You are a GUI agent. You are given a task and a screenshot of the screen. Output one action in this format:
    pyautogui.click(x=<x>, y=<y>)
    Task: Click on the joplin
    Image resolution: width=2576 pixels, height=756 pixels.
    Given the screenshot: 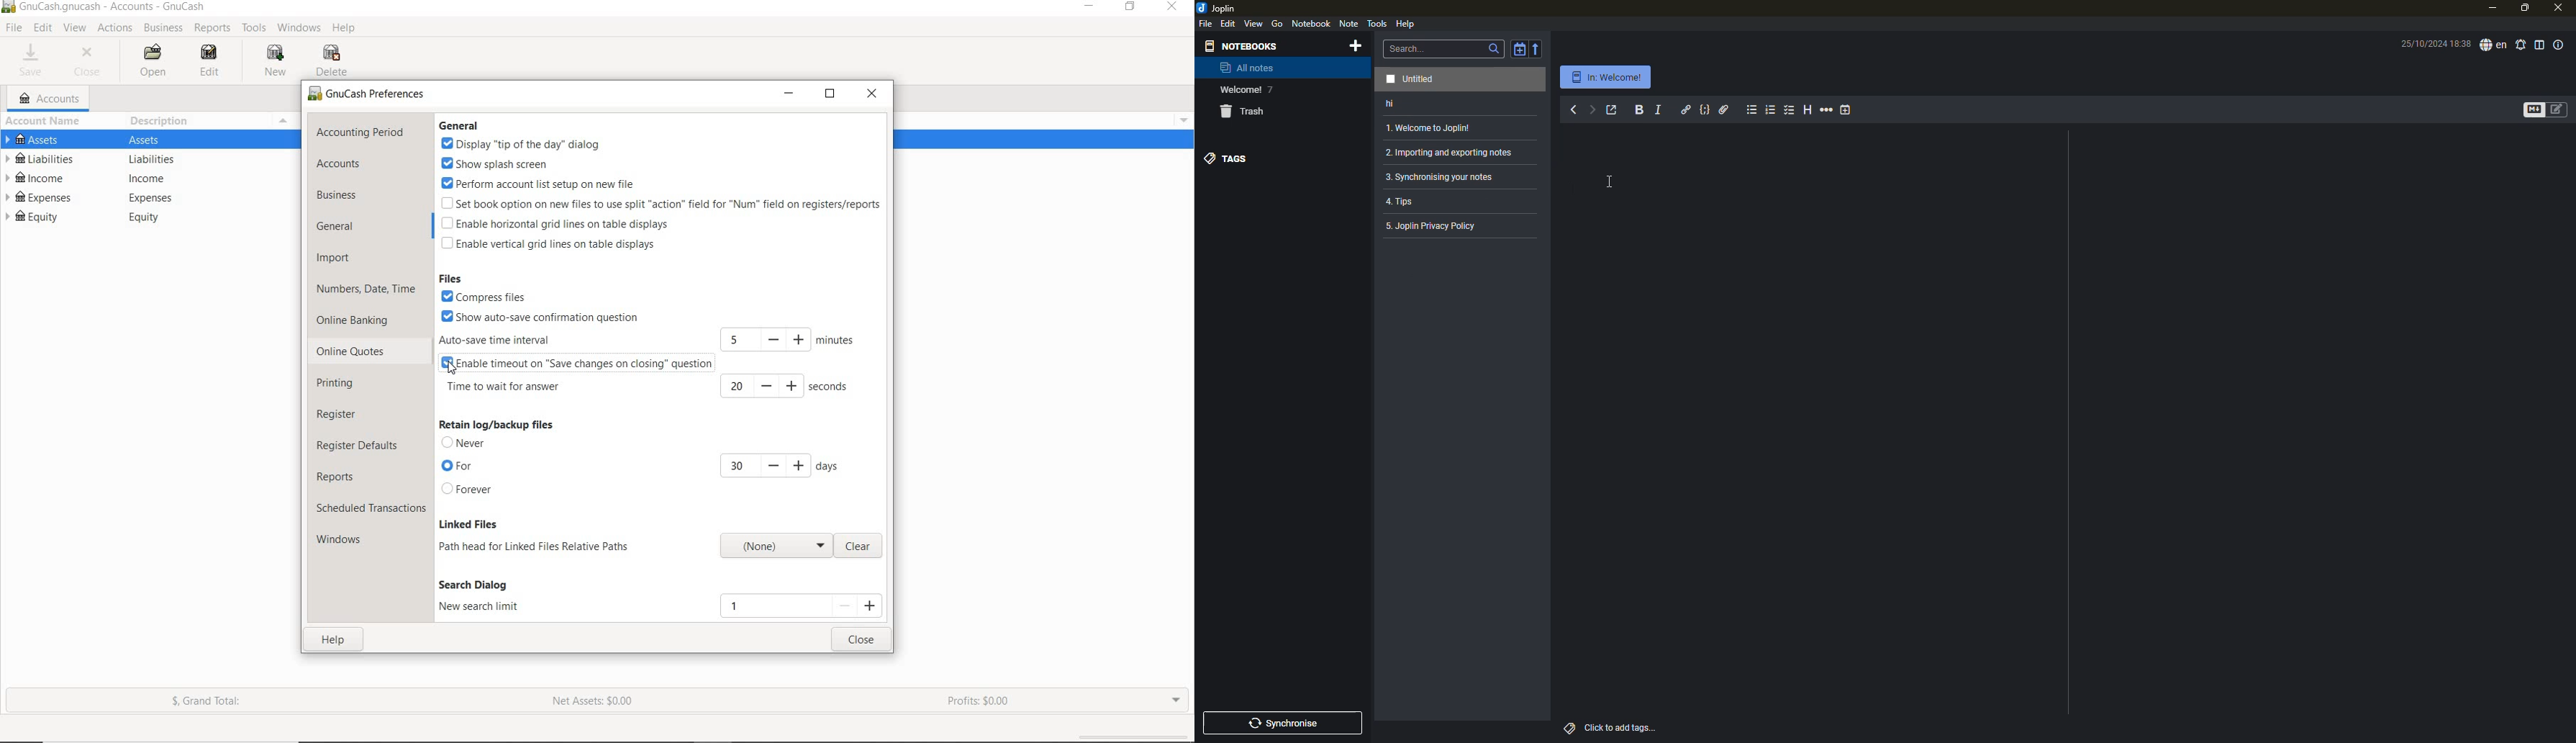 What is the action you would take?
    pyautogui.click(x=1219, y=7)
    